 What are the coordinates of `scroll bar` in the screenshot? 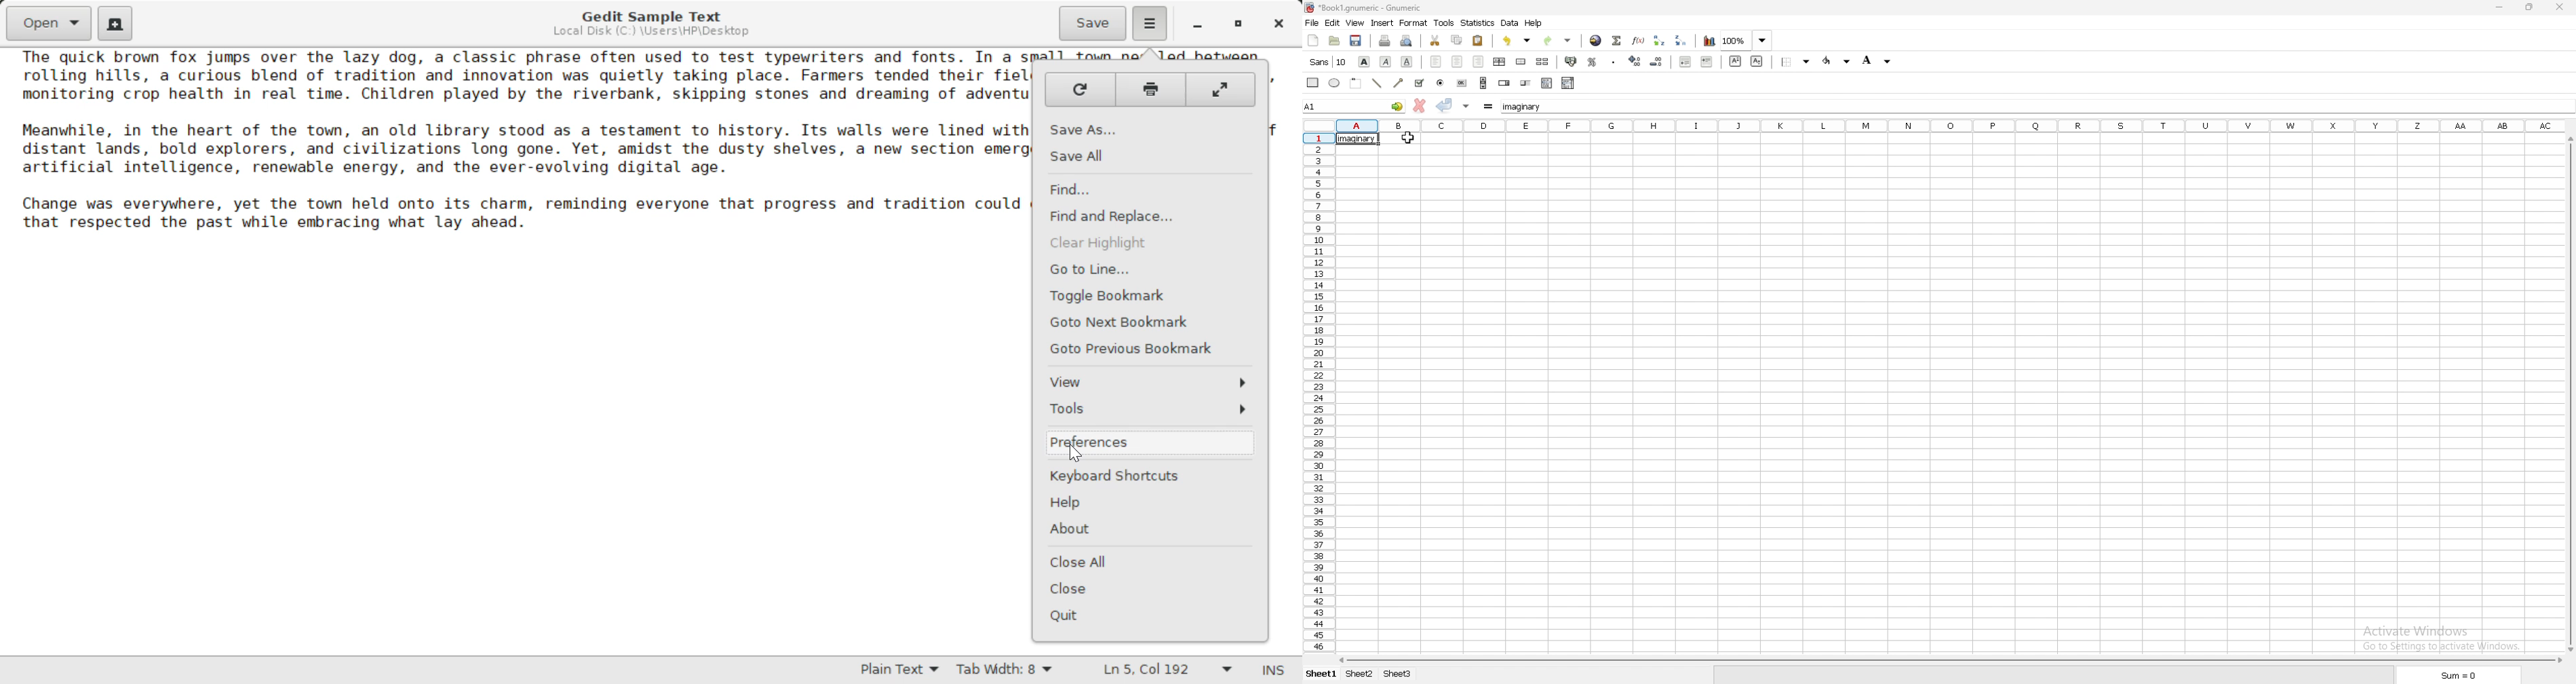 It's located at (1950, 661).